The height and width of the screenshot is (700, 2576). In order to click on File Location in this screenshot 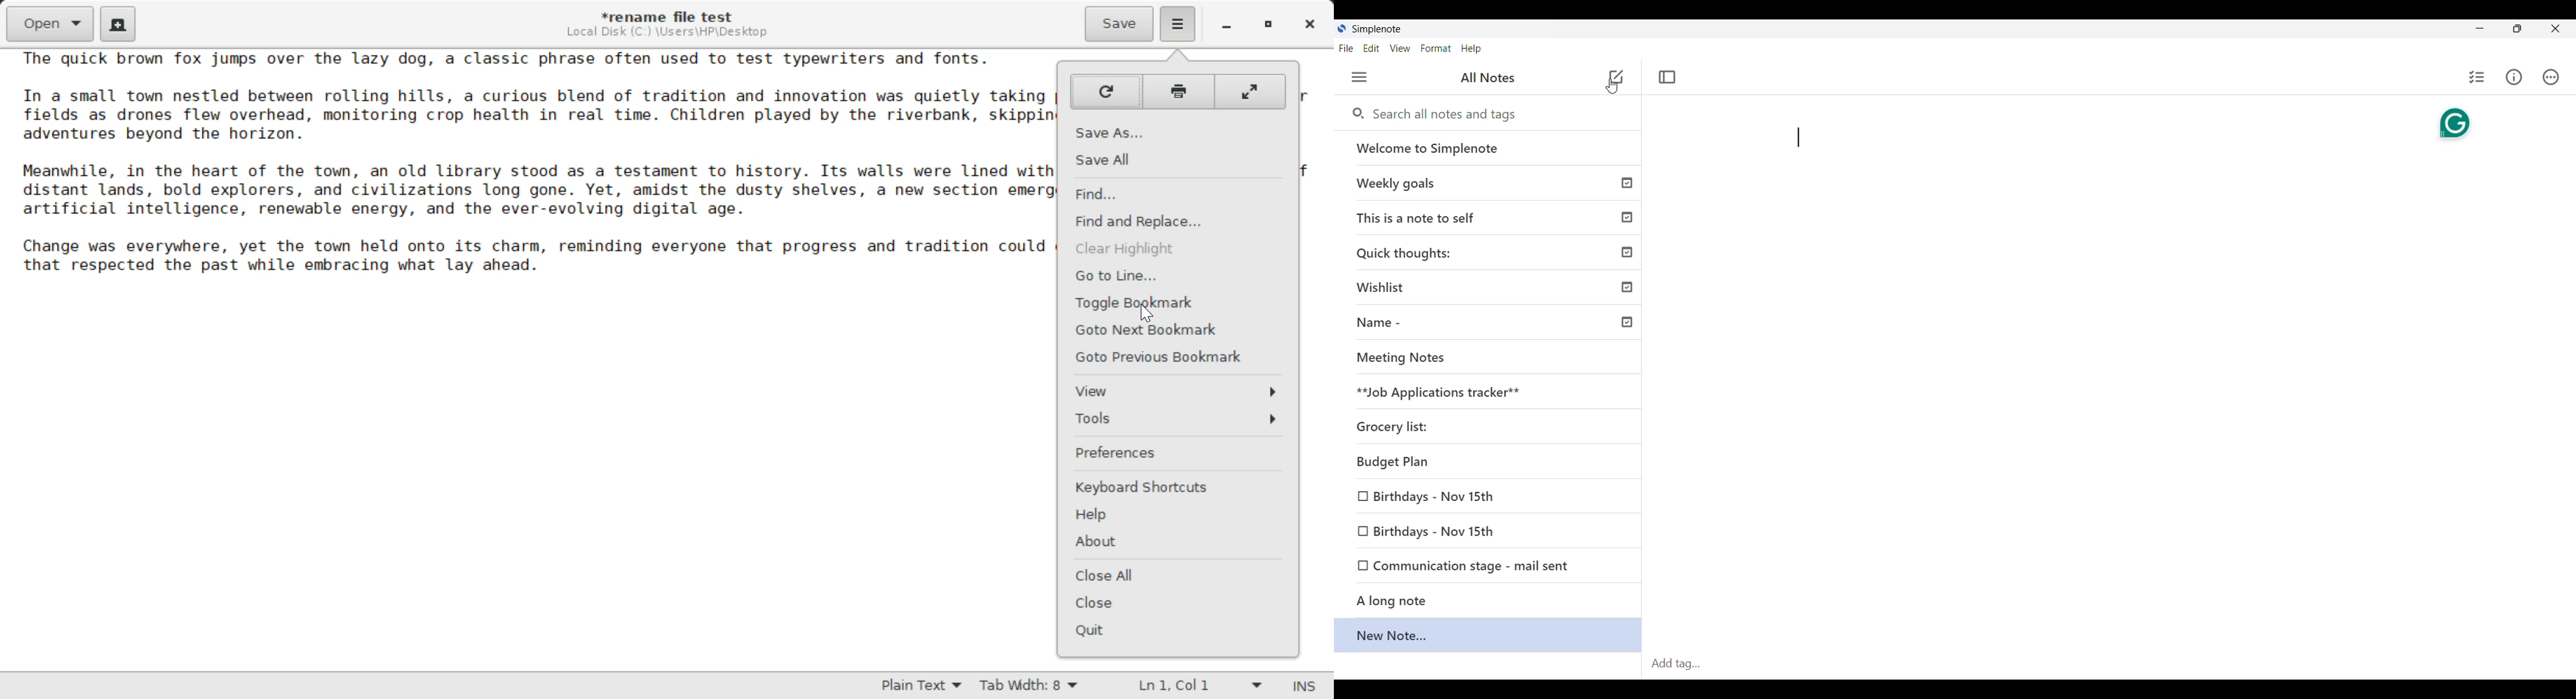, I will do `click(668, 33)`.